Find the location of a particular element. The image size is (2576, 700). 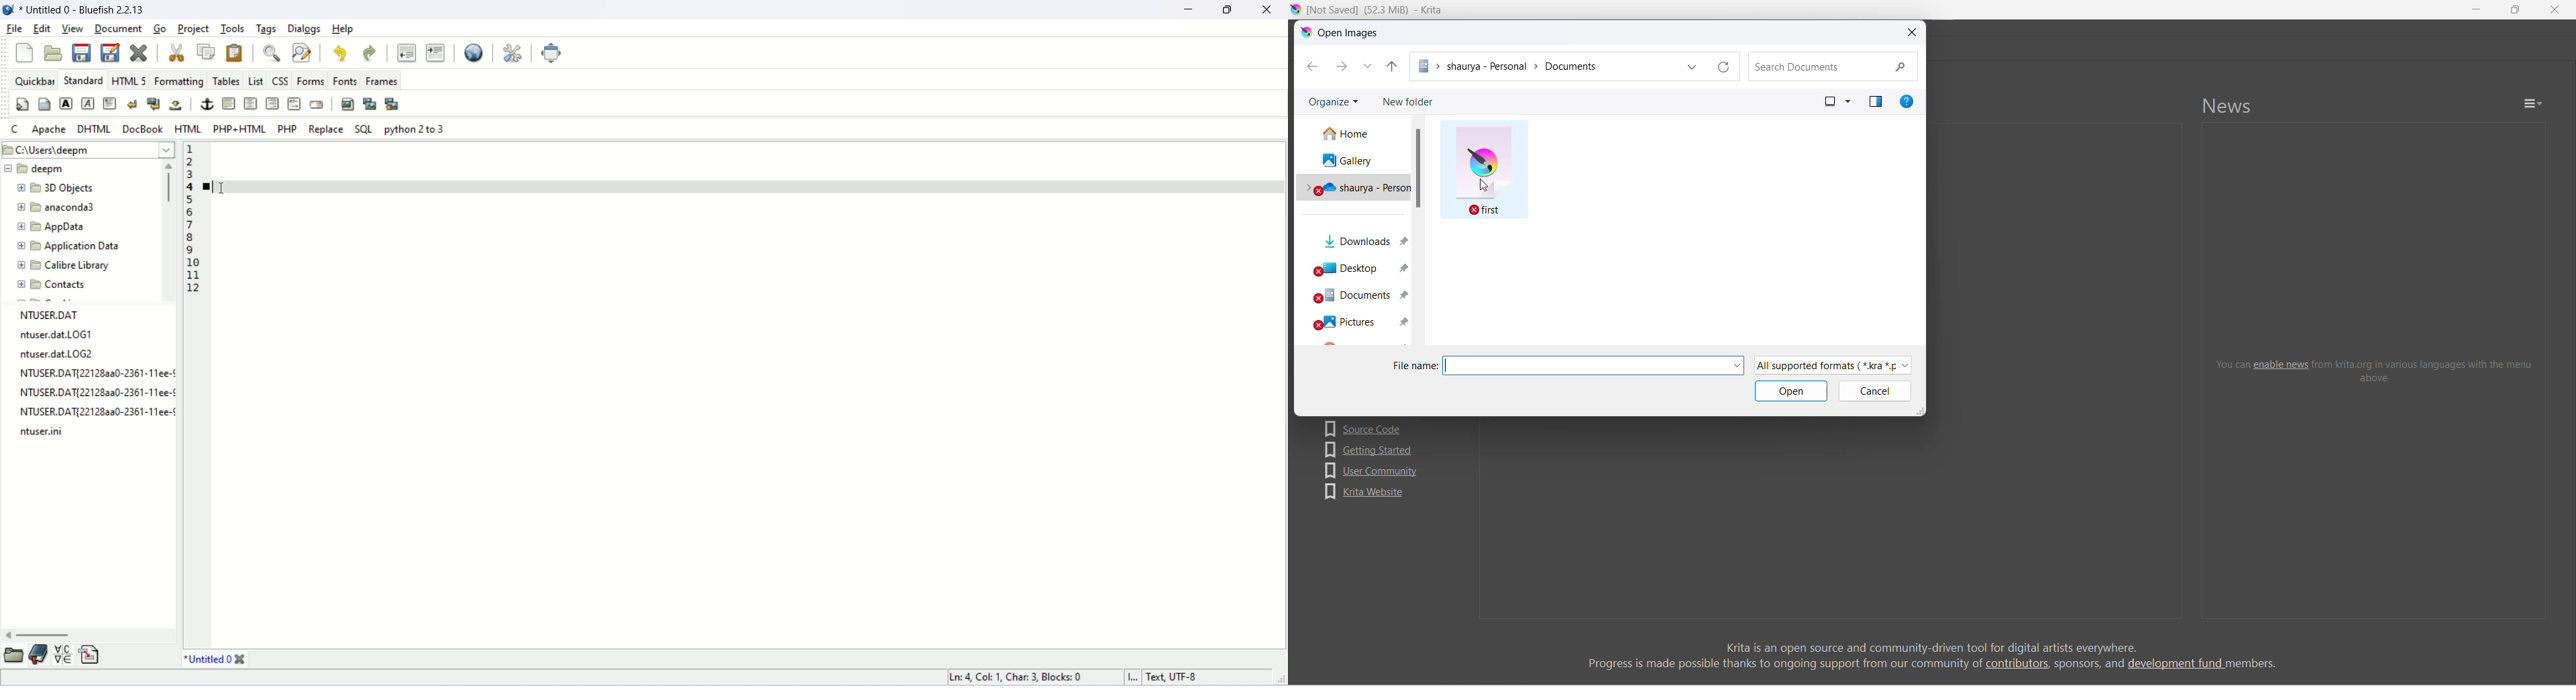

file name is located at coordinates (1415, 366).